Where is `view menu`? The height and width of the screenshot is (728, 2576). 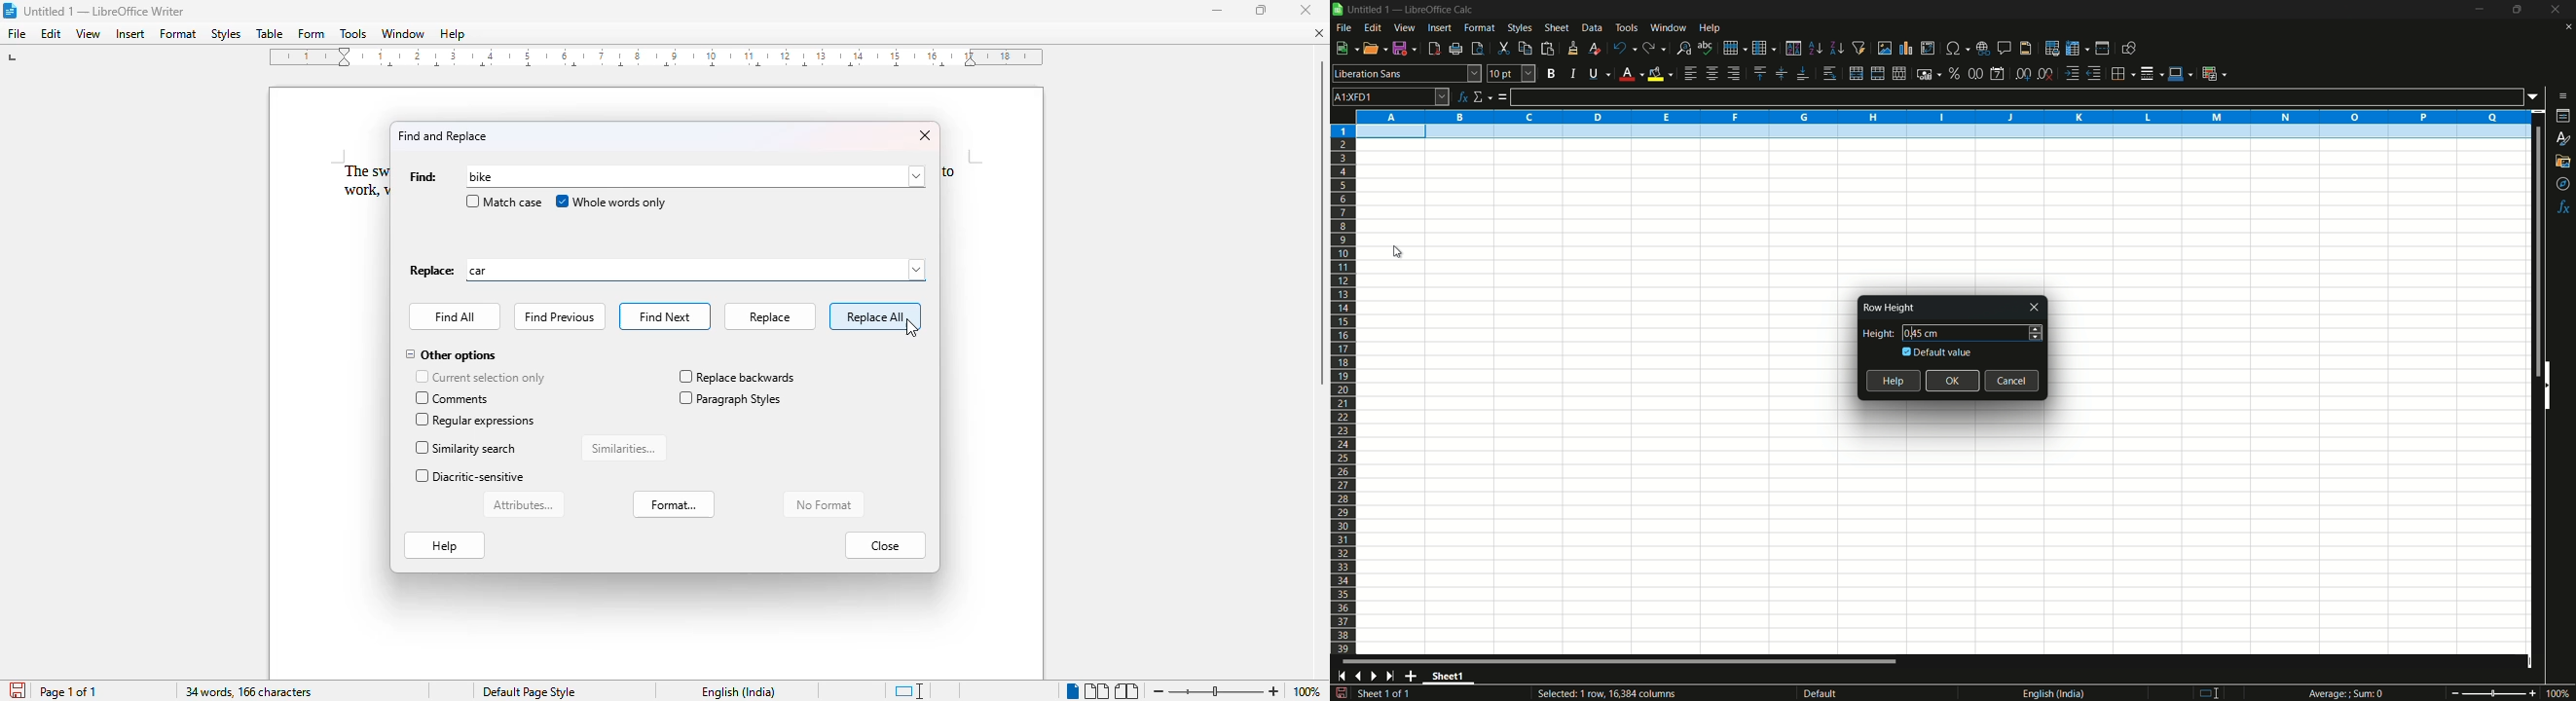
view menu is located at coordinates (1405, 28).